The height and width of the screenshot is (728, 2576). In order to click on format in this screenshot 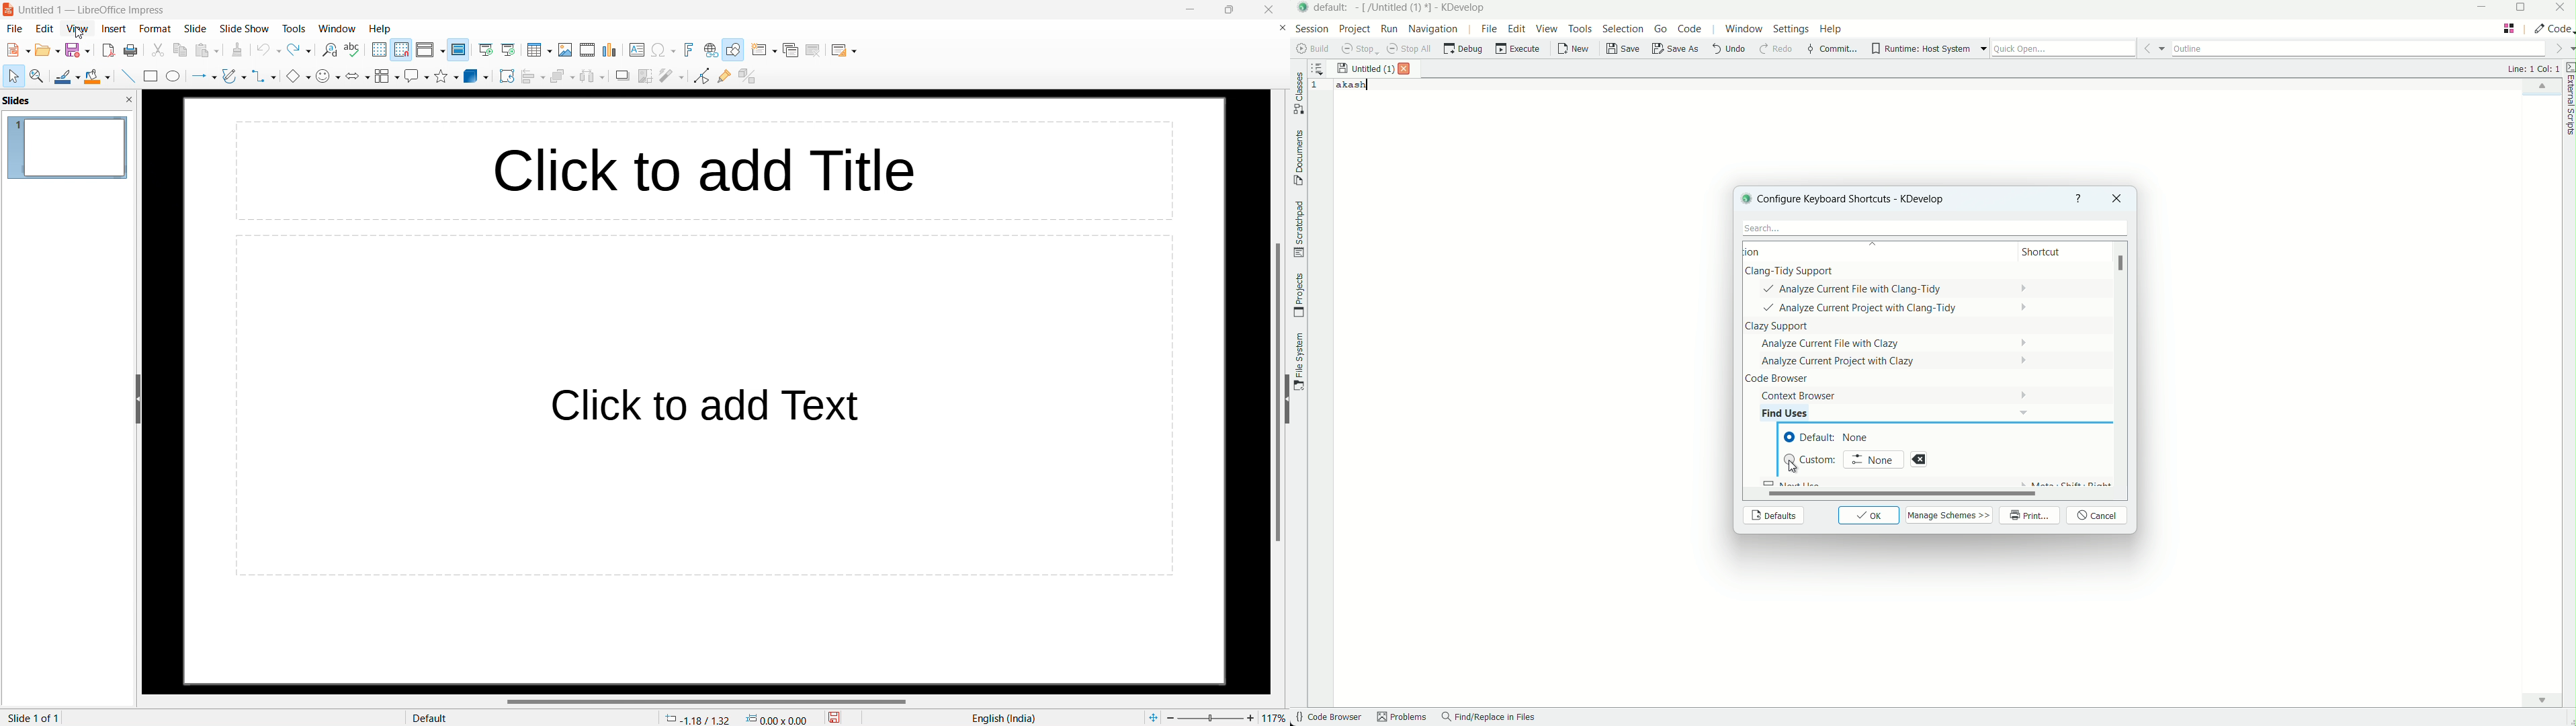, I will do `click(155, 30)`.